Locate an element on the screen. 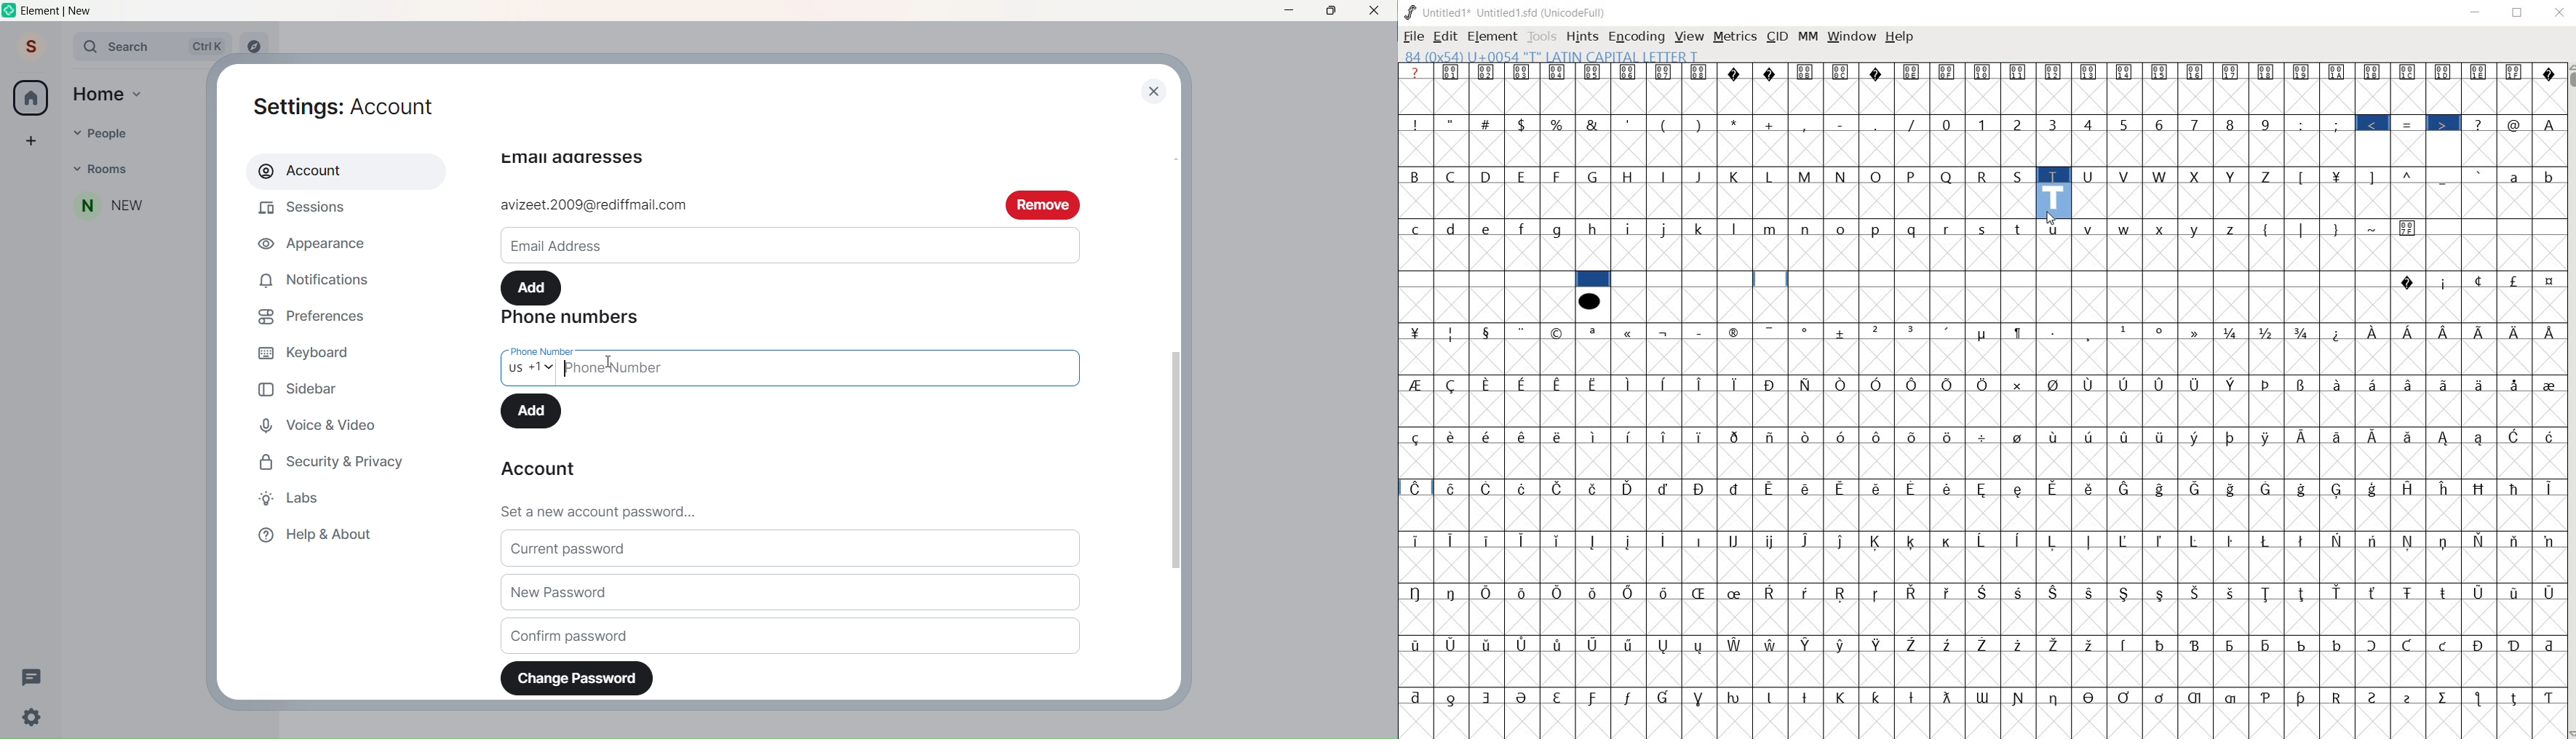 This screenshot has width=2576, height=756. Symbol is located at coordinates (1985, 488).